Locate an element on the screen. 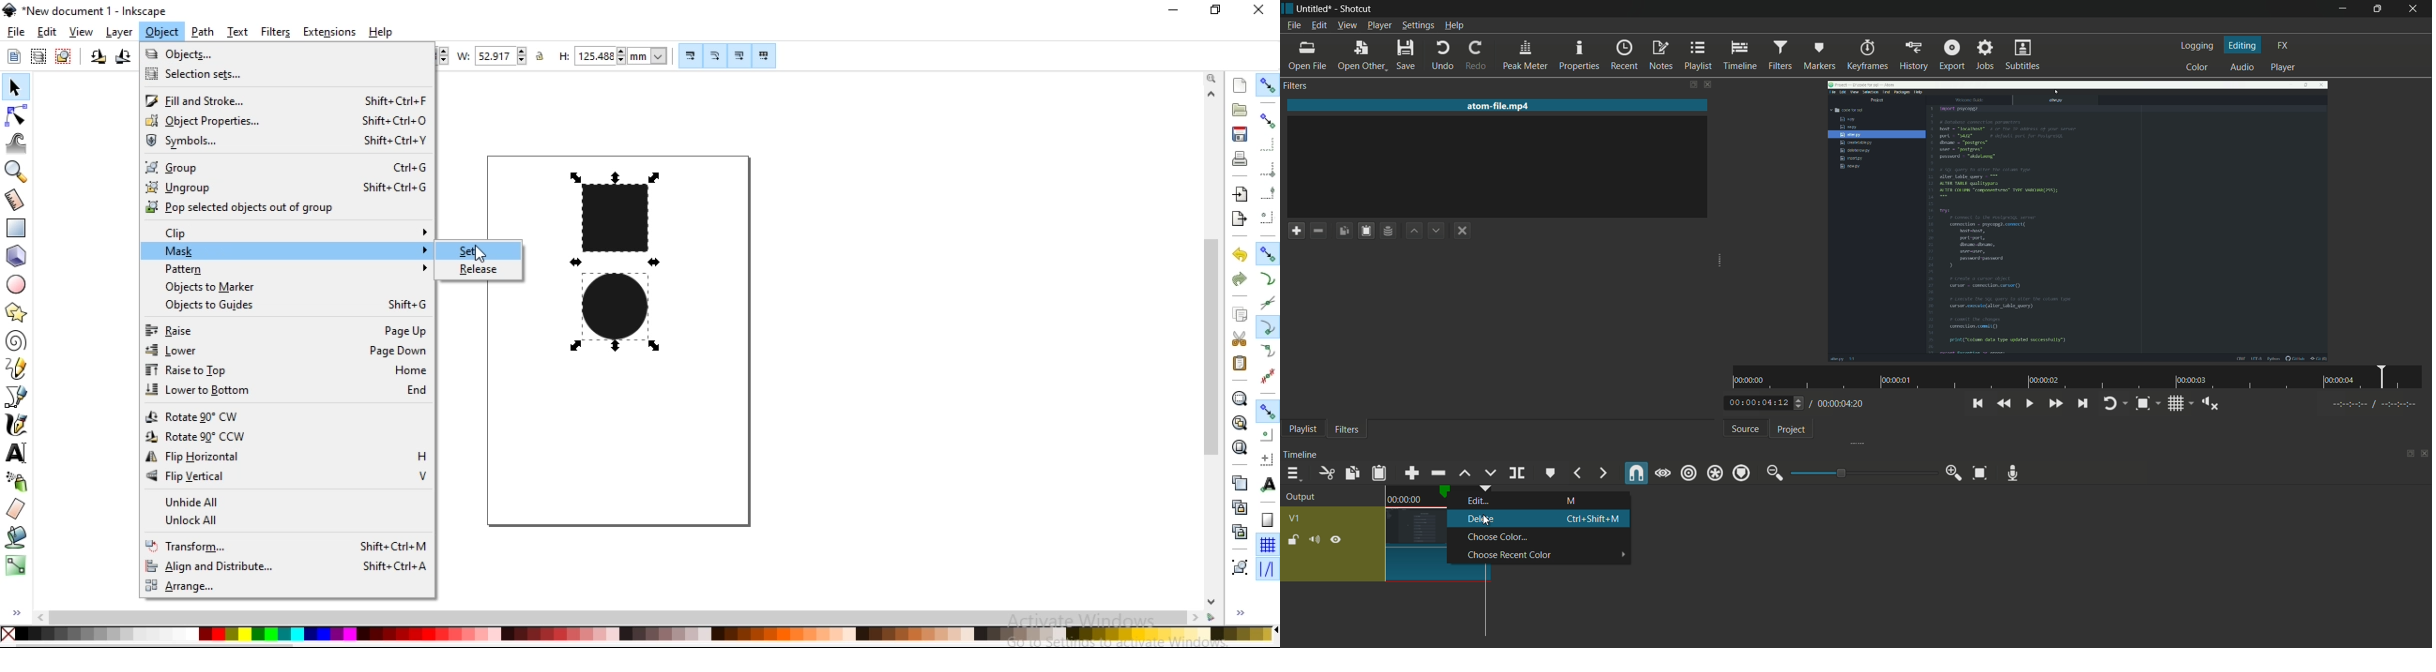 The width and height of the screenshot is (2436, 672). mute is located at coordinates (1317, 539).